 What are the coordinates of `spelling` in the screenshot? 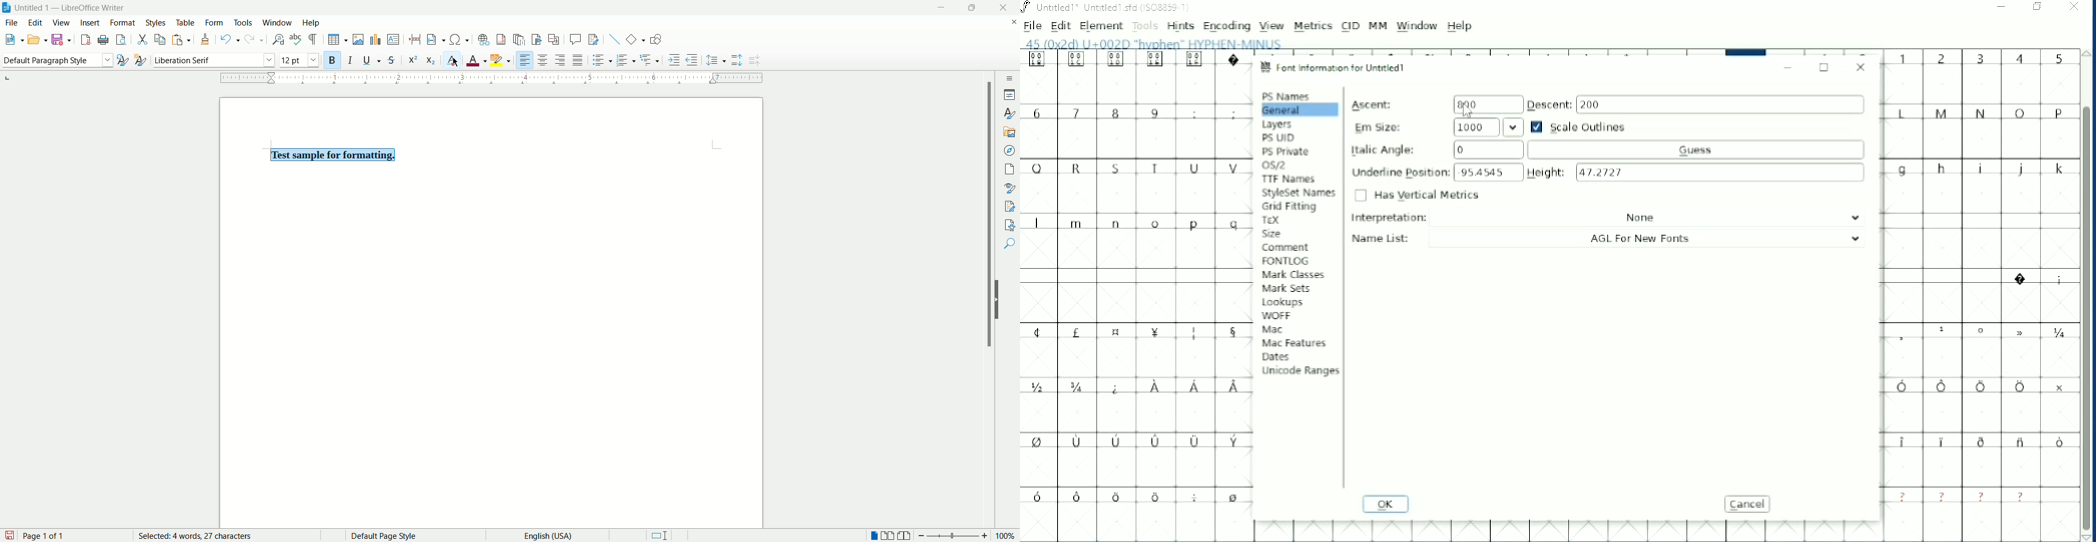 It's located at (295, 40).